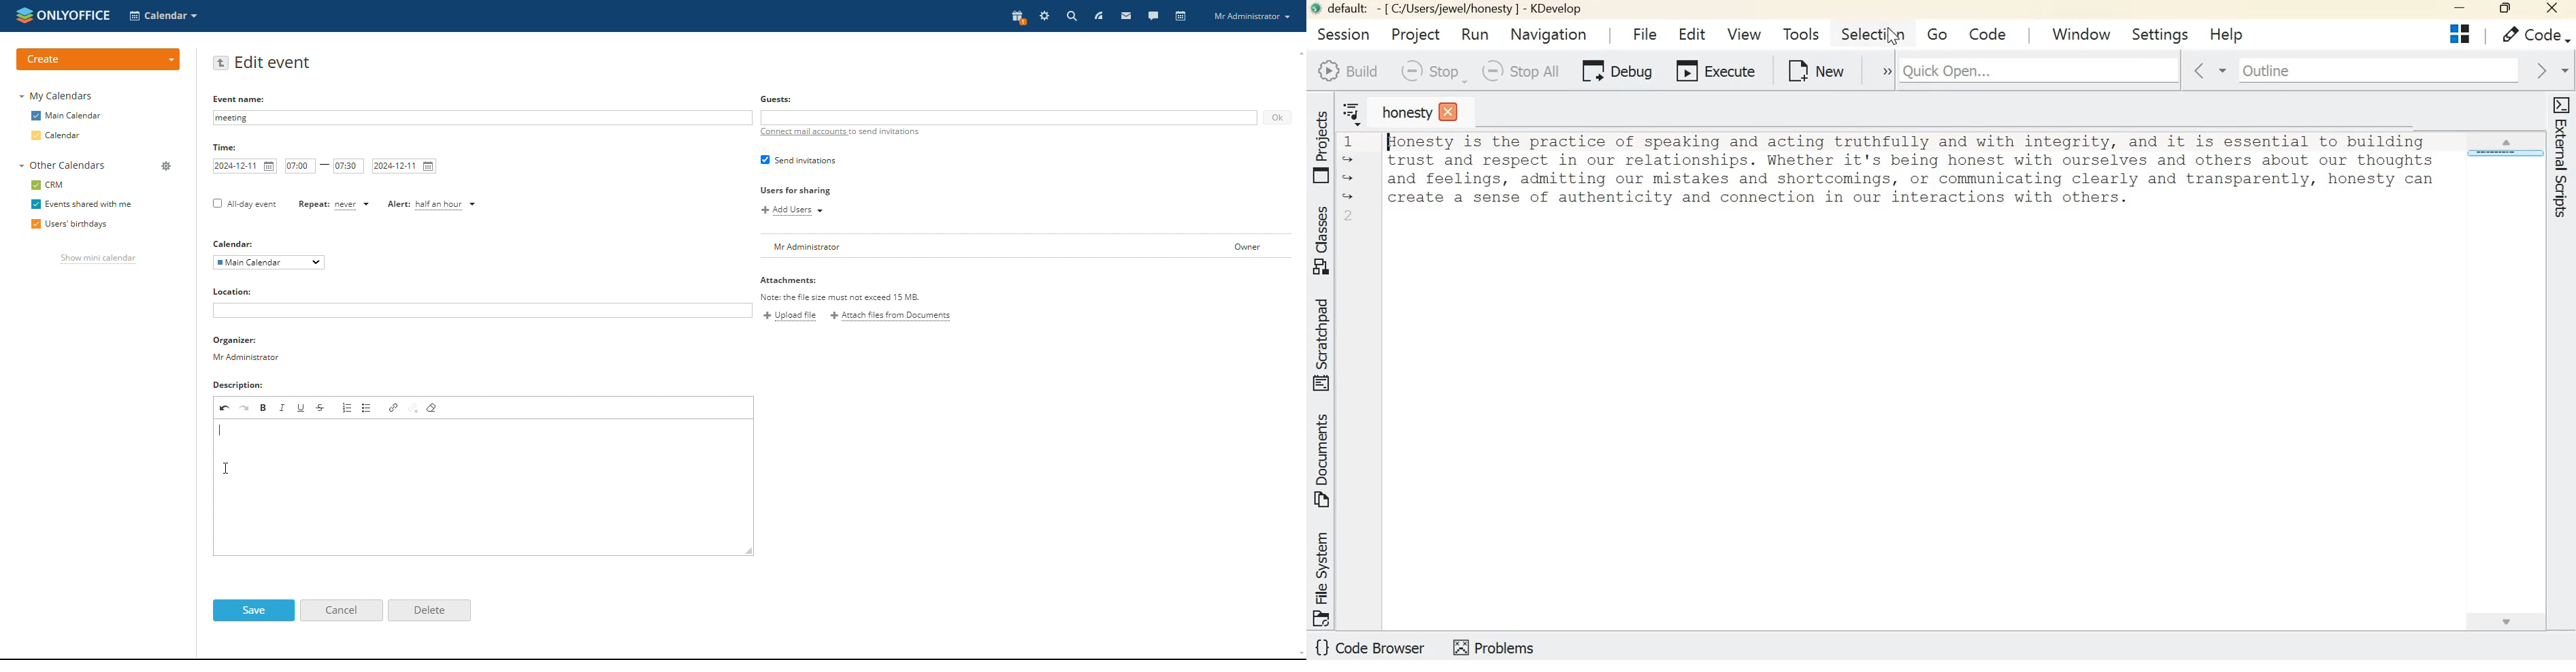 This screenshot has width=2576, height=672. Describe the element at coordinates (98, 59) in the screenshot. I see `create` at that location.